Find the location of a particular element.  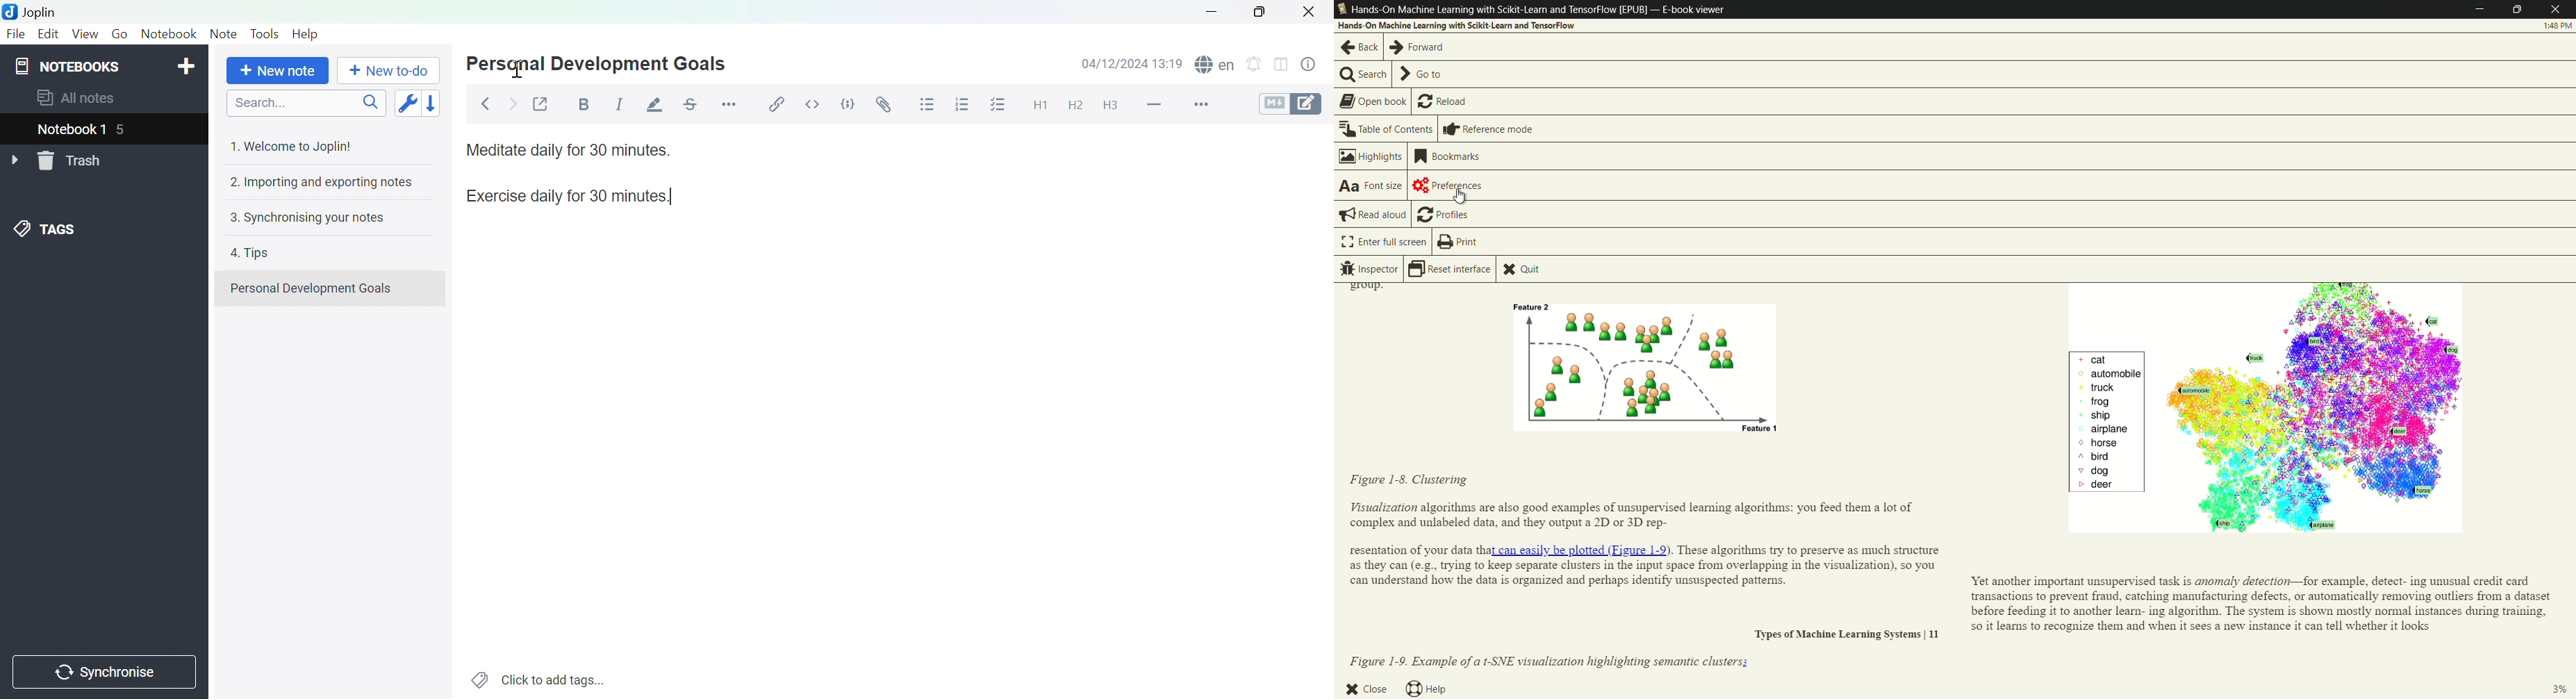

New to-do is located at coordinates (388, 70).